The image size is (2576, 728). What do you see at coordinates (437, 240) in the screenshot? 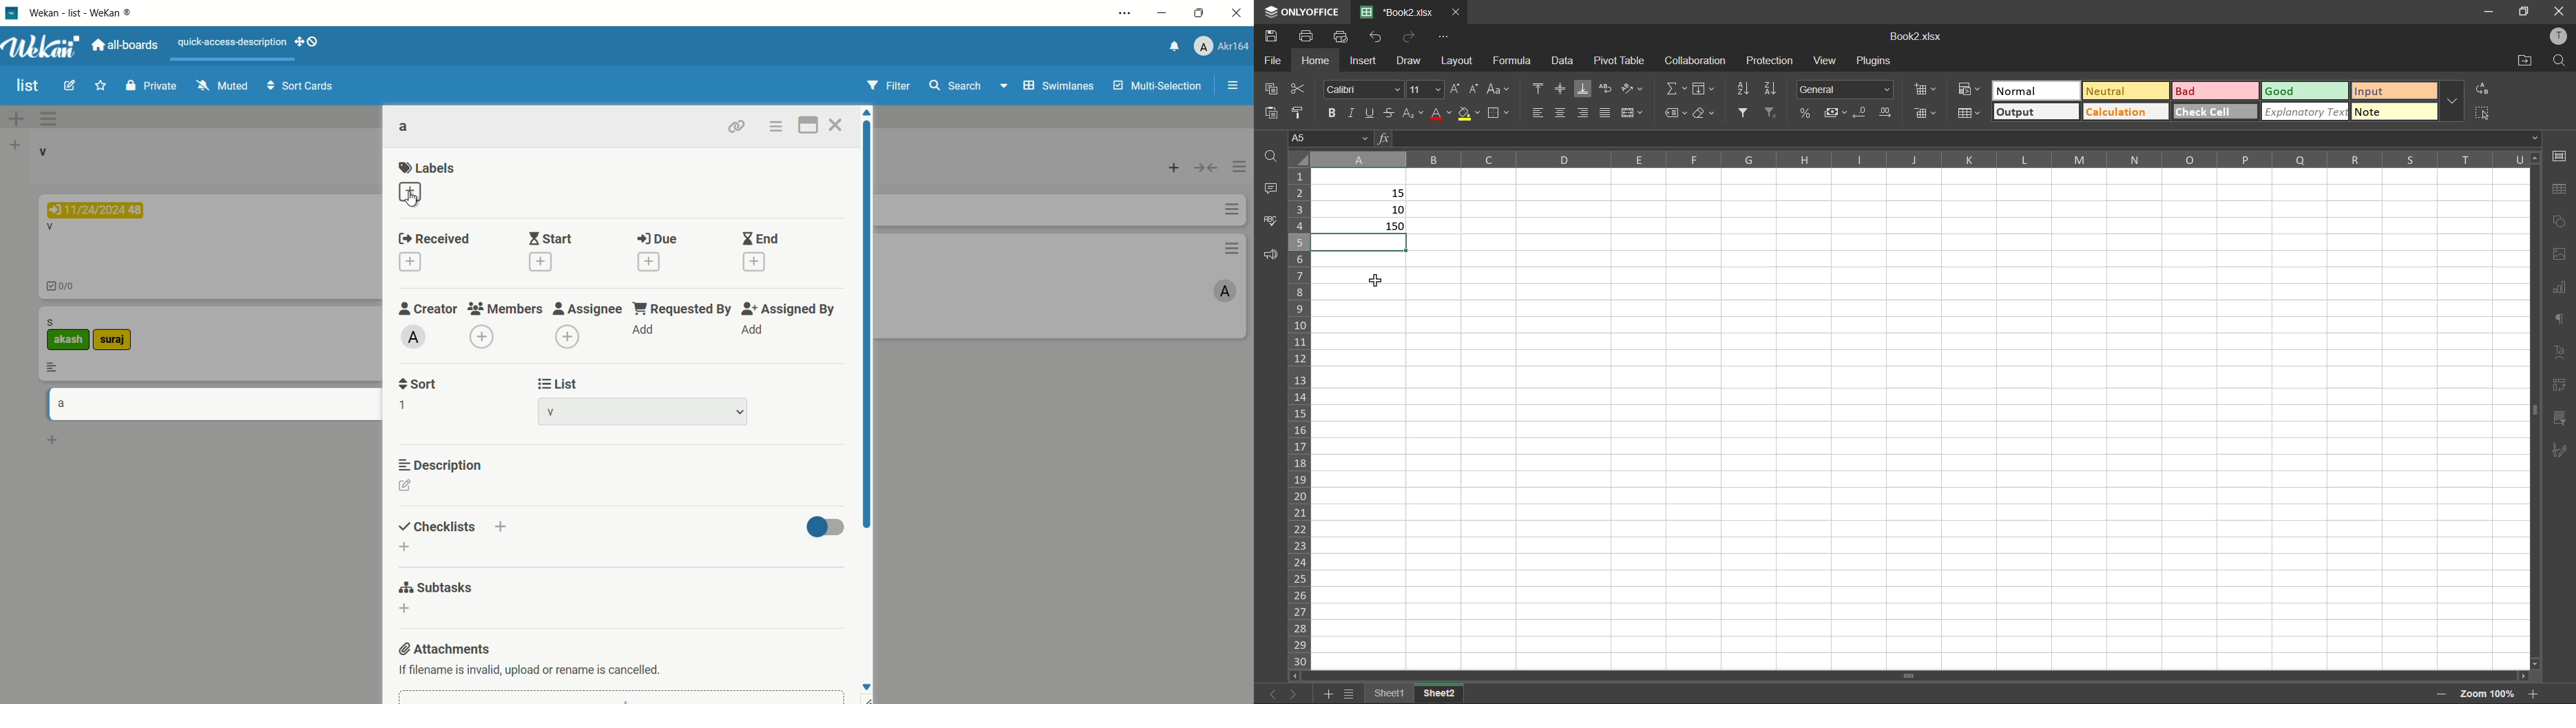
I see `received` at bounding box center [437, 240].